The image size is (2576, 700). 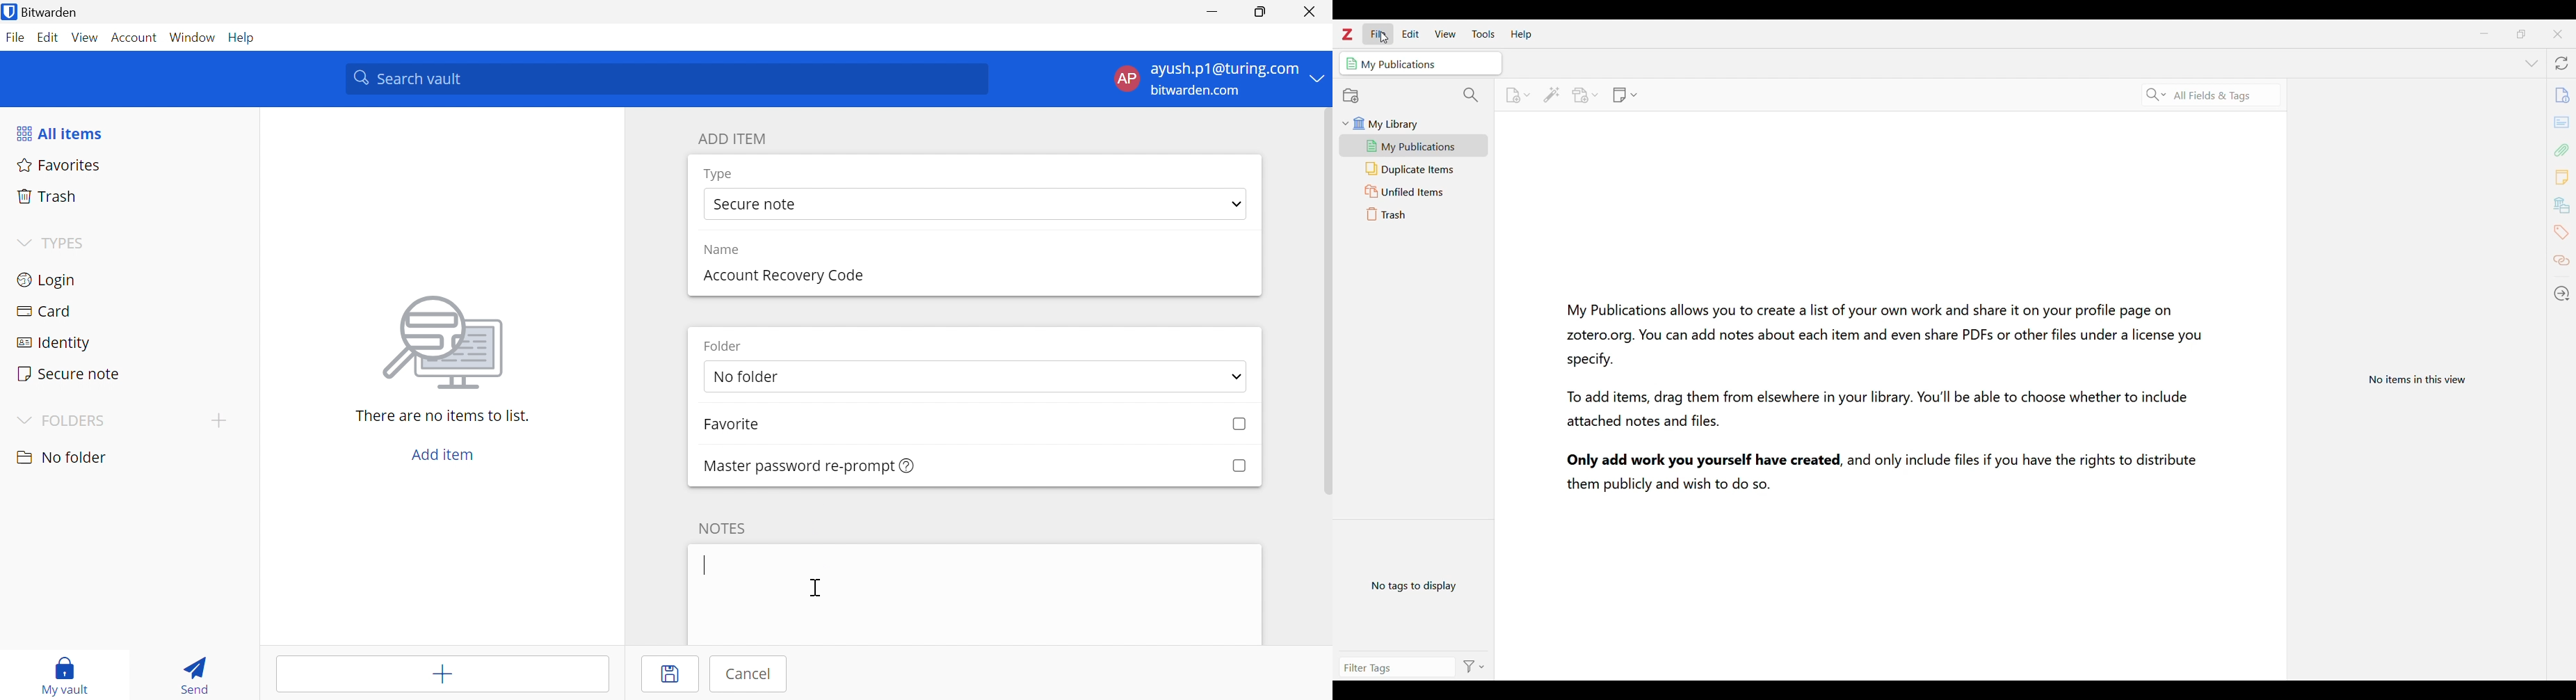 What do you see at coordinates (448, 342) in the screenshot?
I see `image` at bounding box center [448, 342].